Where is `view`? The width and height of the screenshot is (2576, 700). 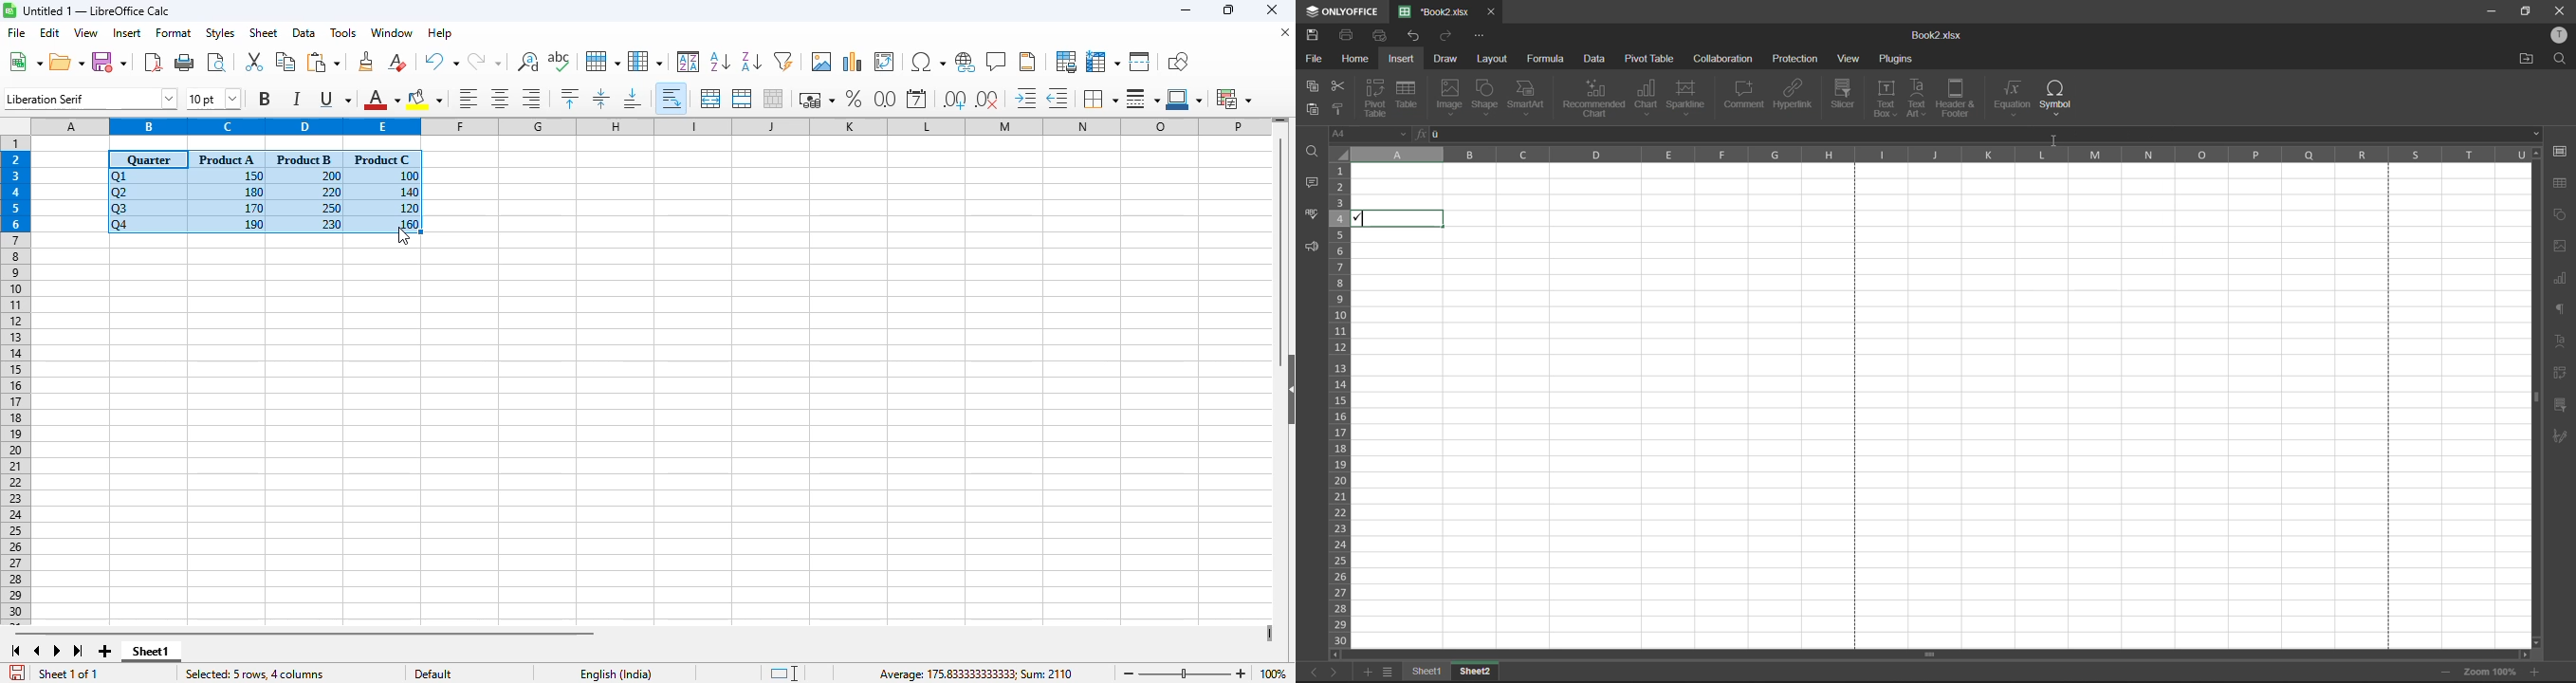 view is located at coordinates (85, 32).